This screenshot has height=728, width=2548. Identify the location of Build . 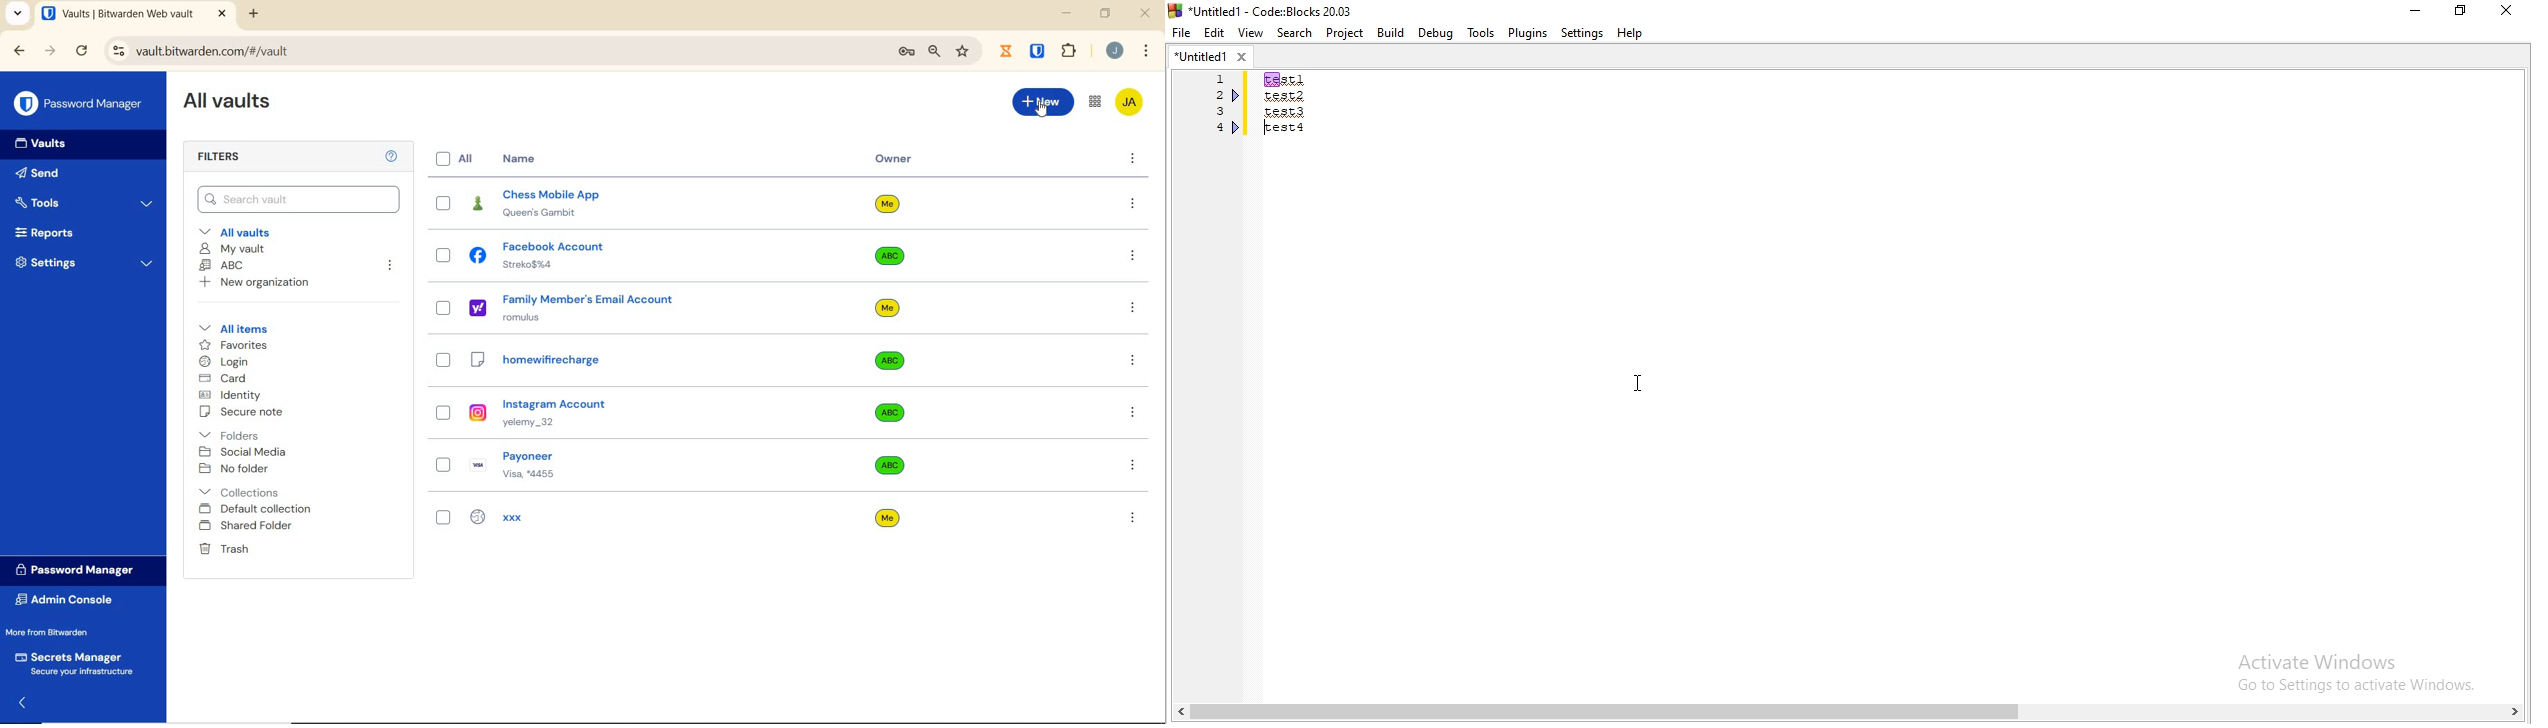
(1391, 32).